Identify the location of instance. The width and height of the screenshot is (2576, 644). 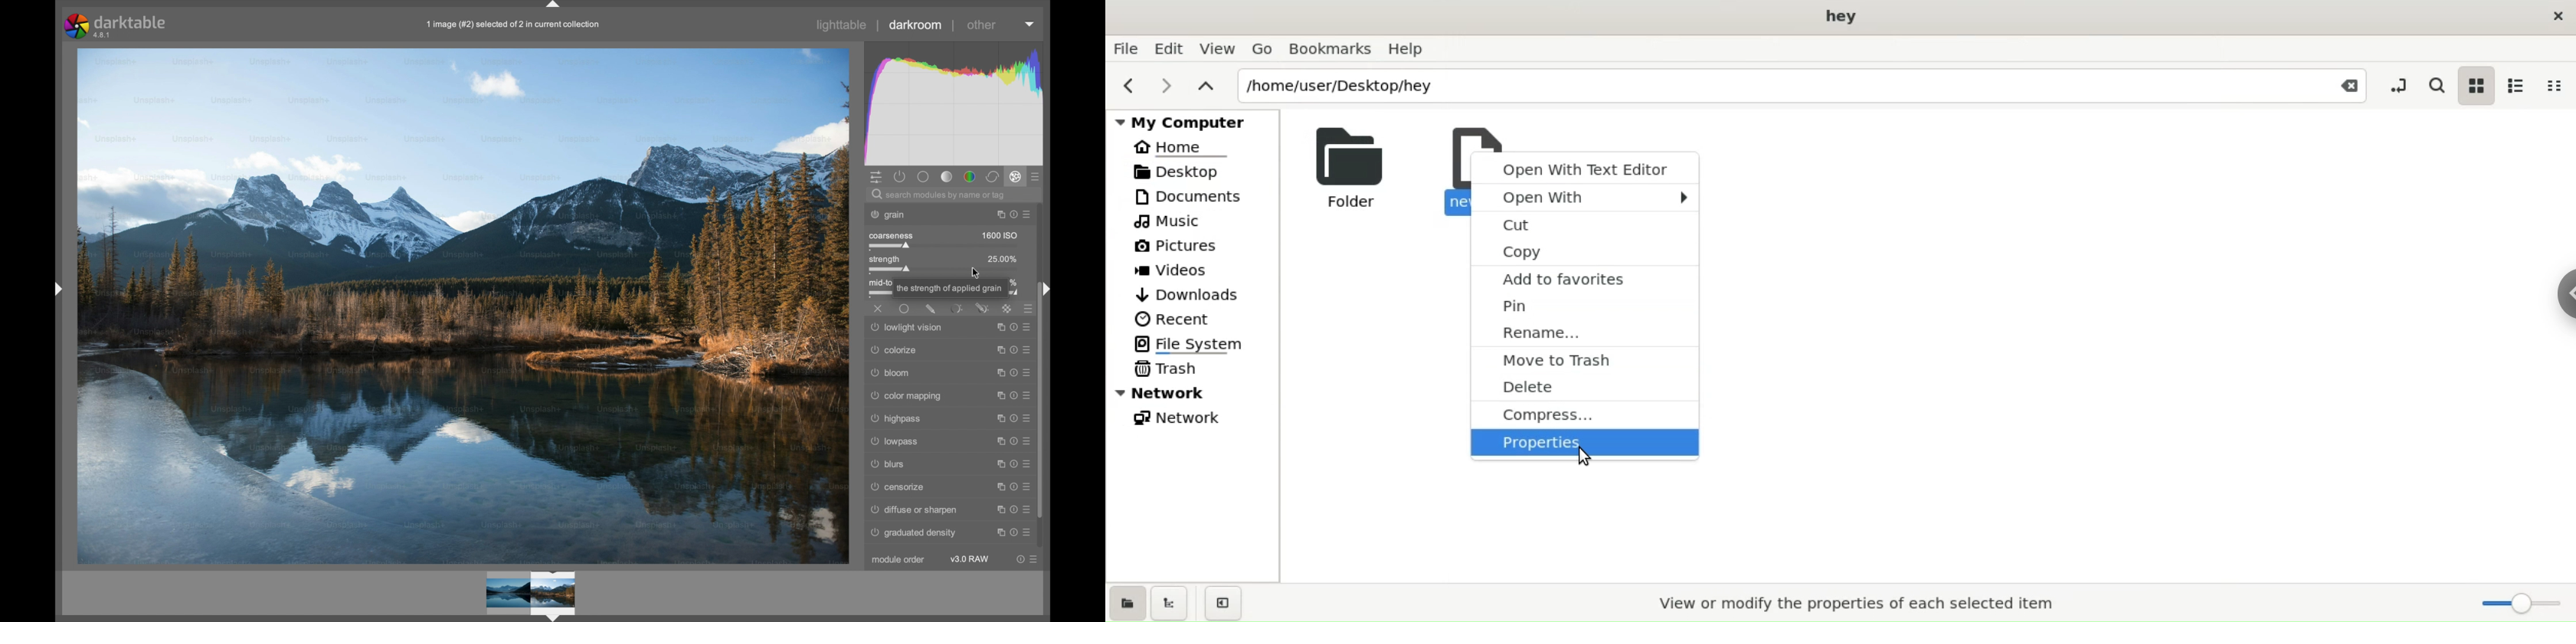
(997, 373).